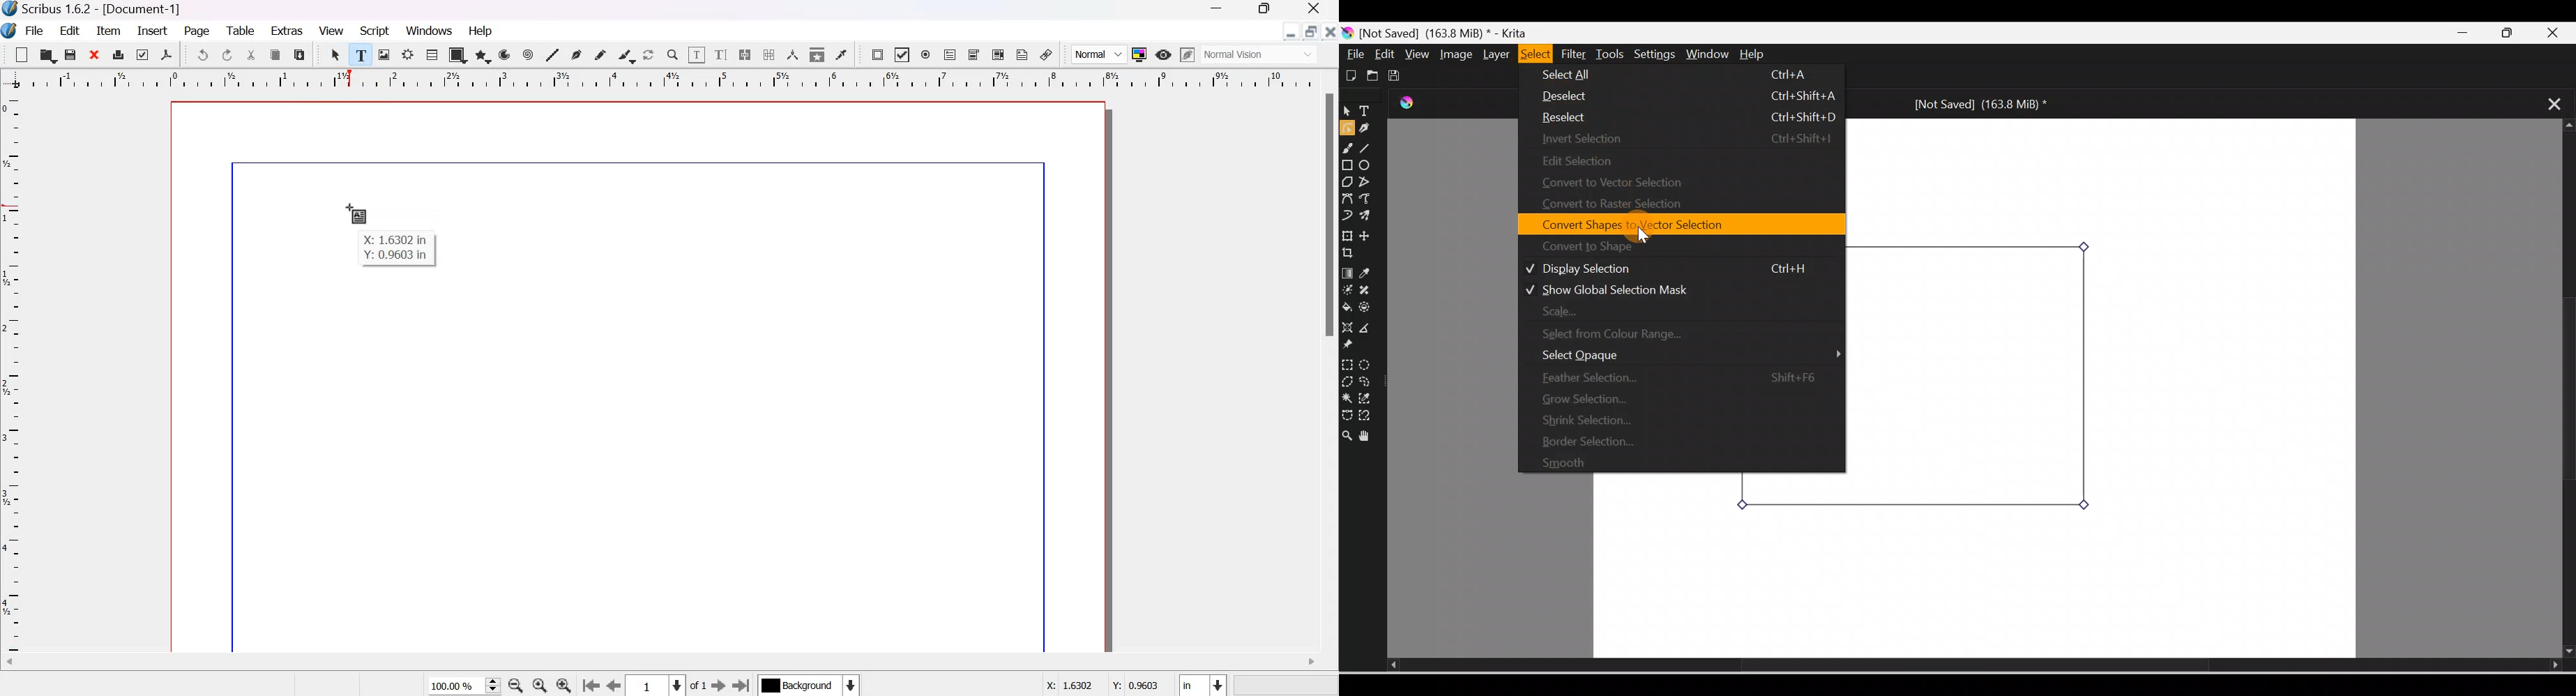 The height and width of the screenshot is (700, 2576). What do you see at coordinates (1709, 55) in the screenshot?
I see `Window` at bounding box center [1709, 55].